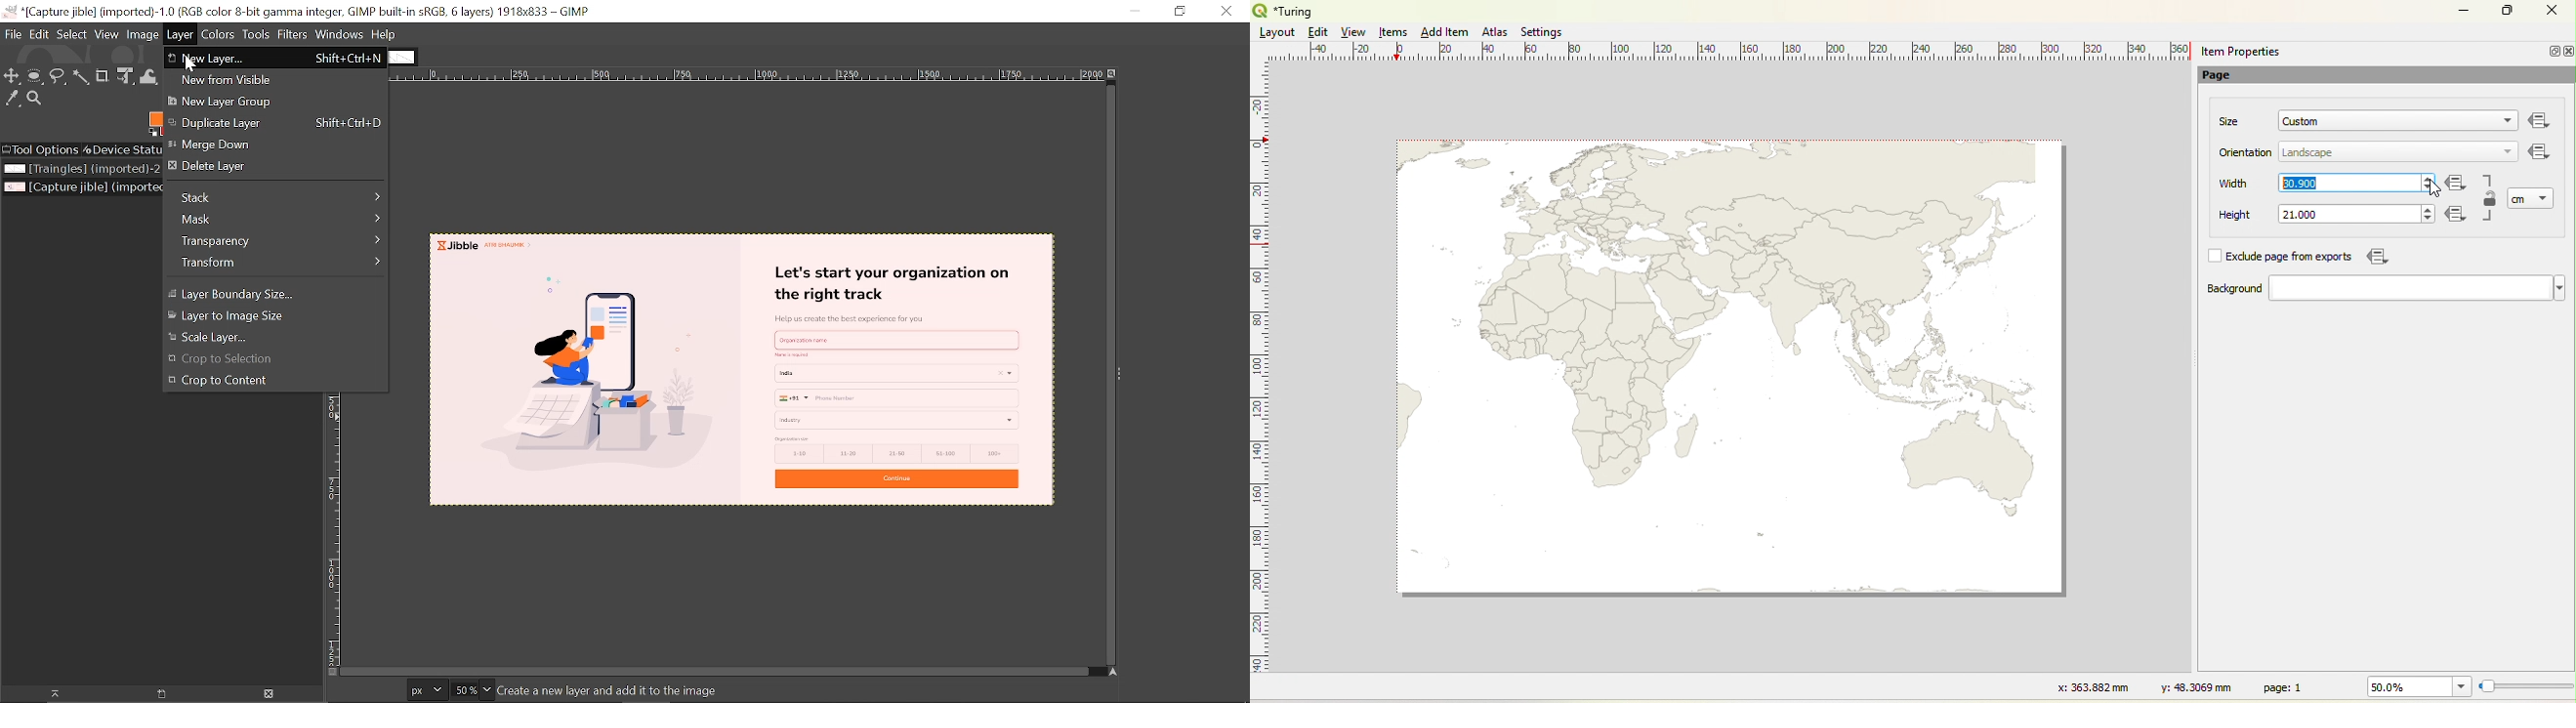 The width and height of the screenshot is (2576, 728). Describe the element at coordinates (280, 219) in the screenshot. I see `Mask` at that location.